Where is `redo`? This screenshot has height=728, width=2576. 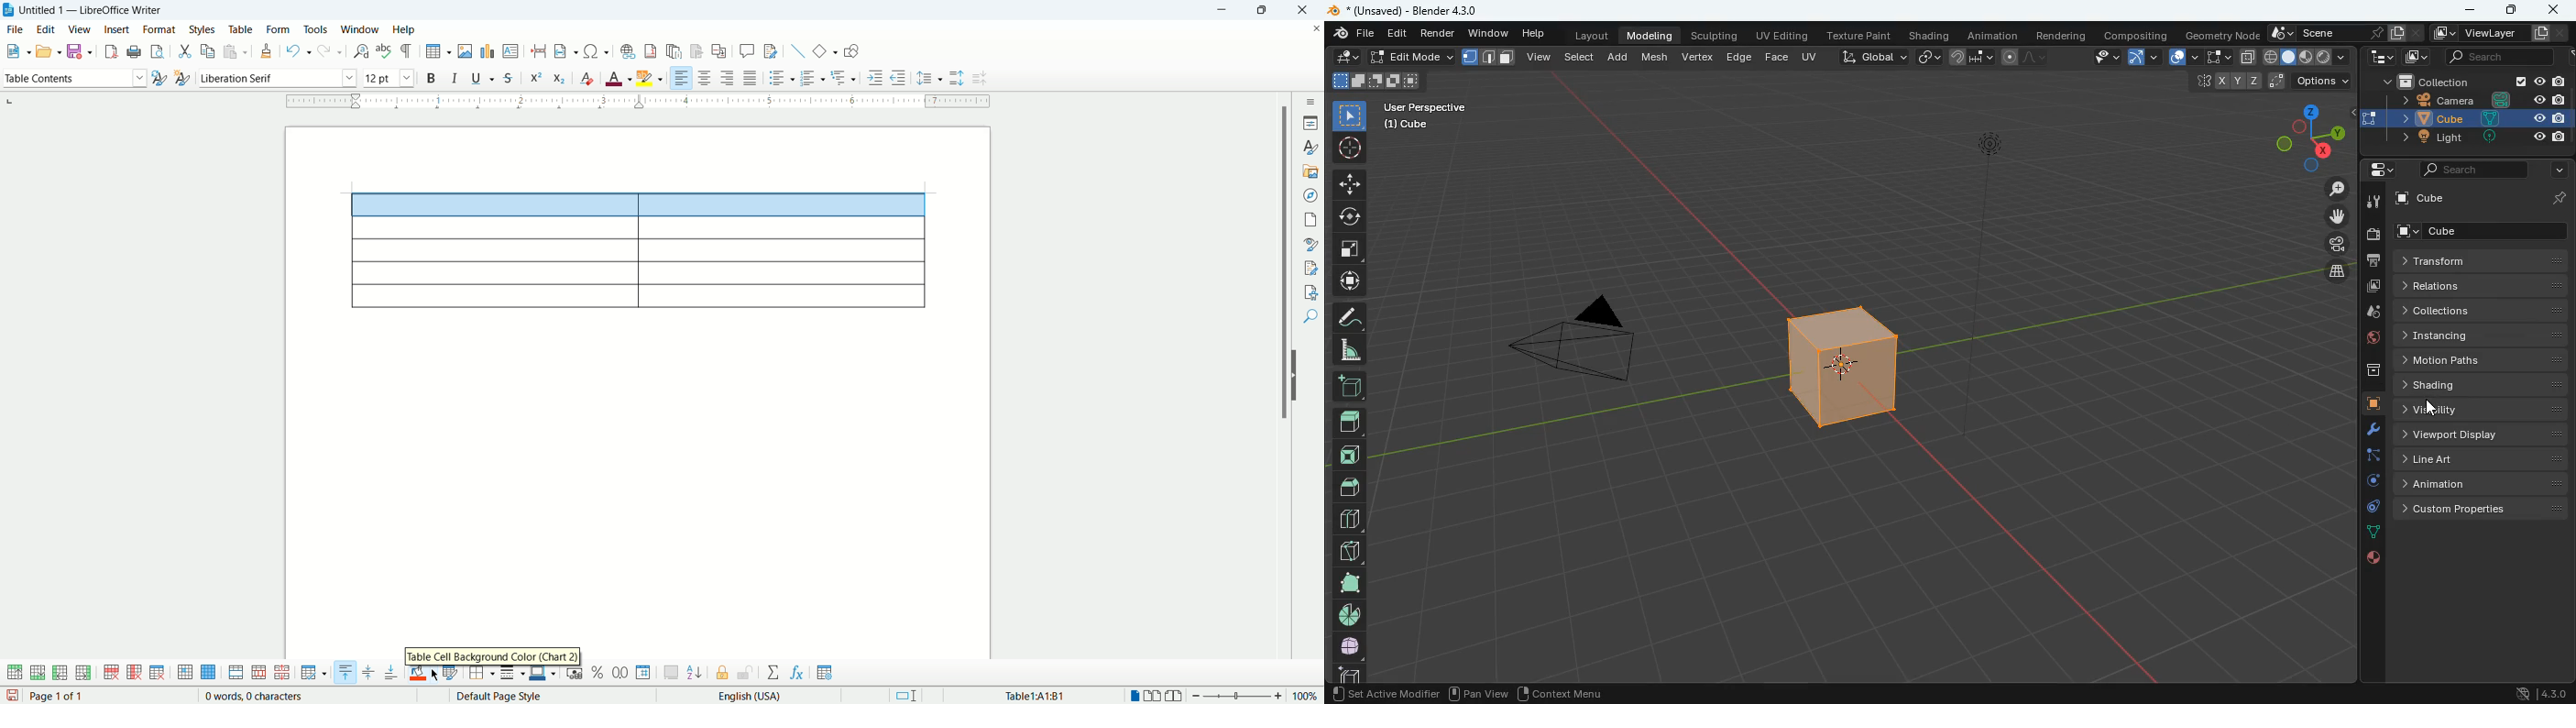
redo is located at coordinates (331, 50).